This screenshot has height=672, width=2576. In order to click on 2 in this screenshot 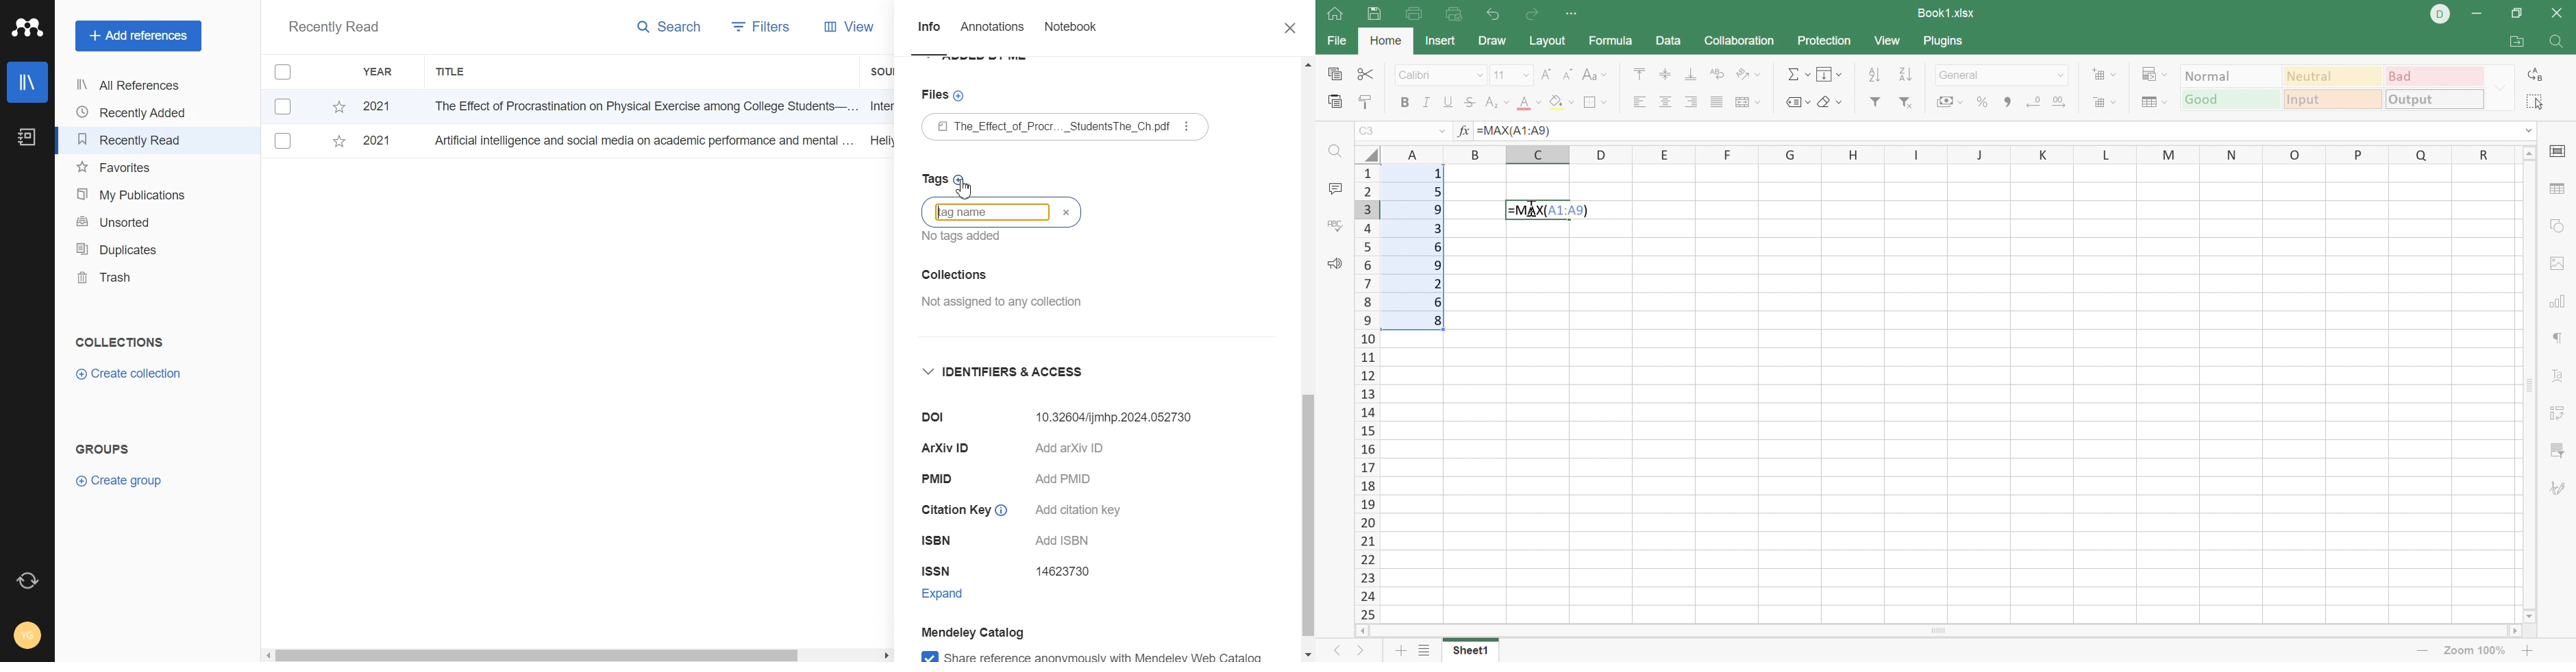, I will do `click(1438, 283)`.